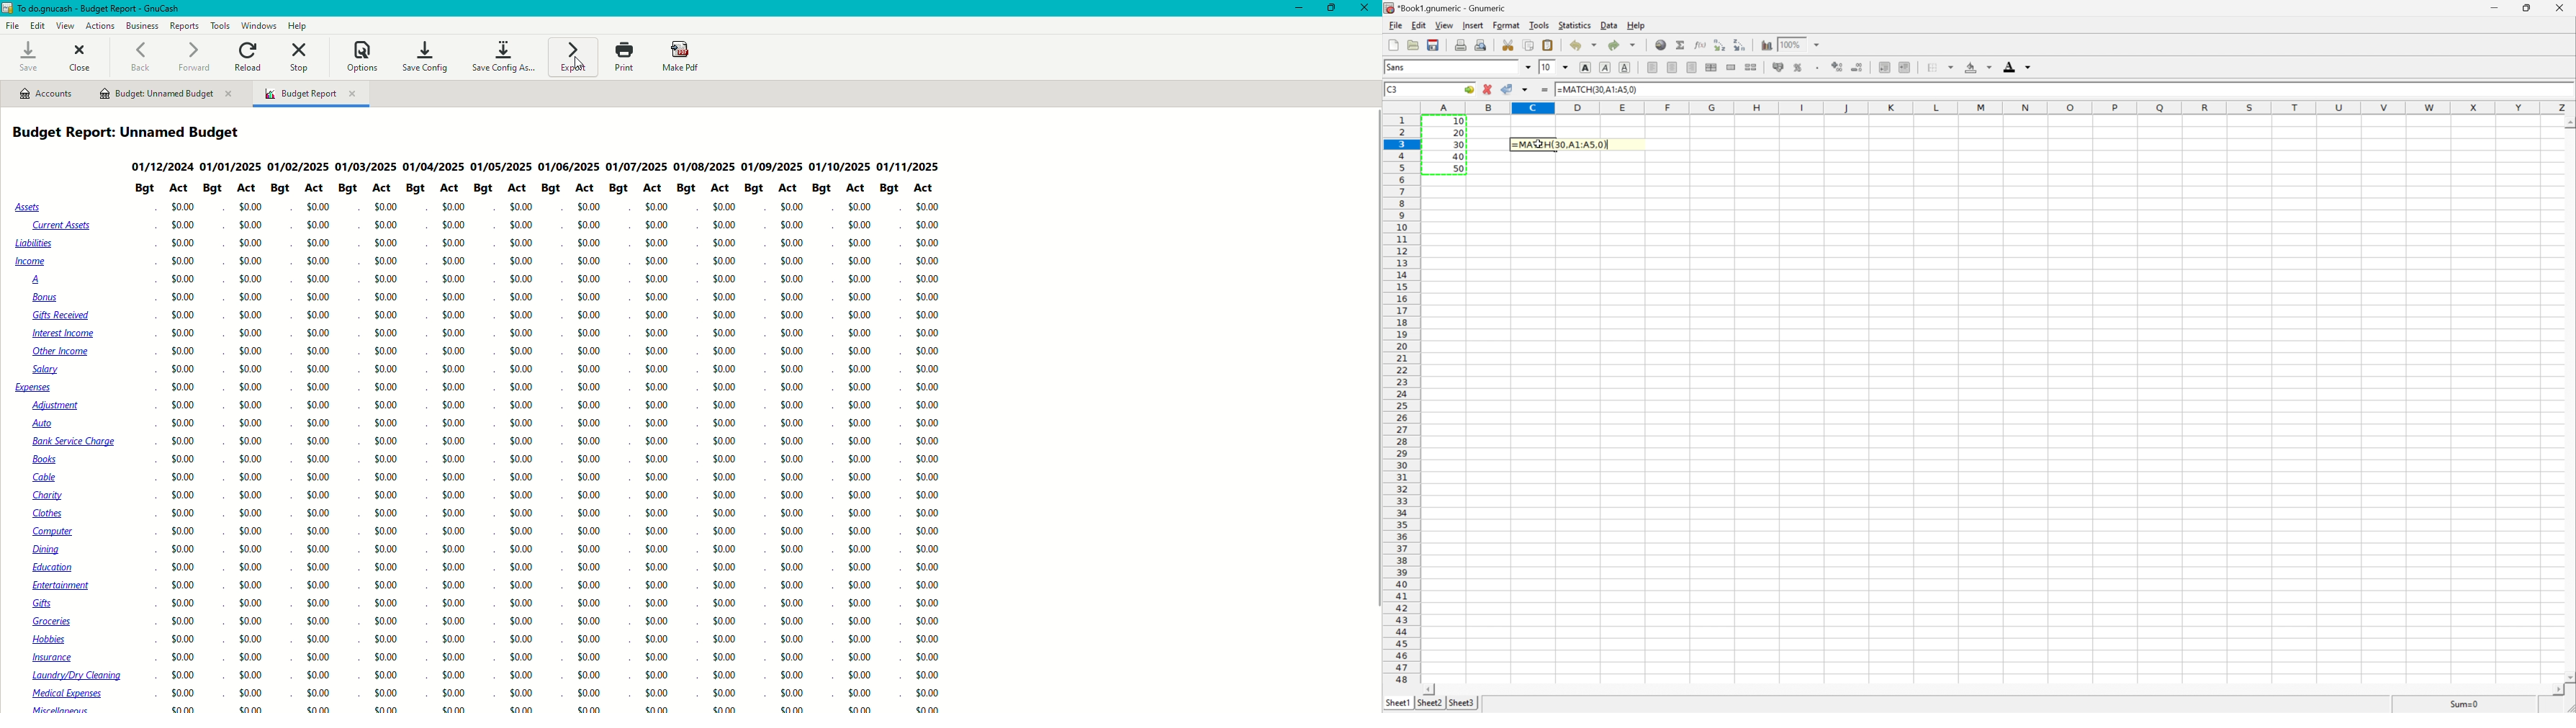 The height and width of the screenshot is (728, 2576). Describe the element at coordinates (587, 563) in the screenshot. I see `$0.00` at that location.